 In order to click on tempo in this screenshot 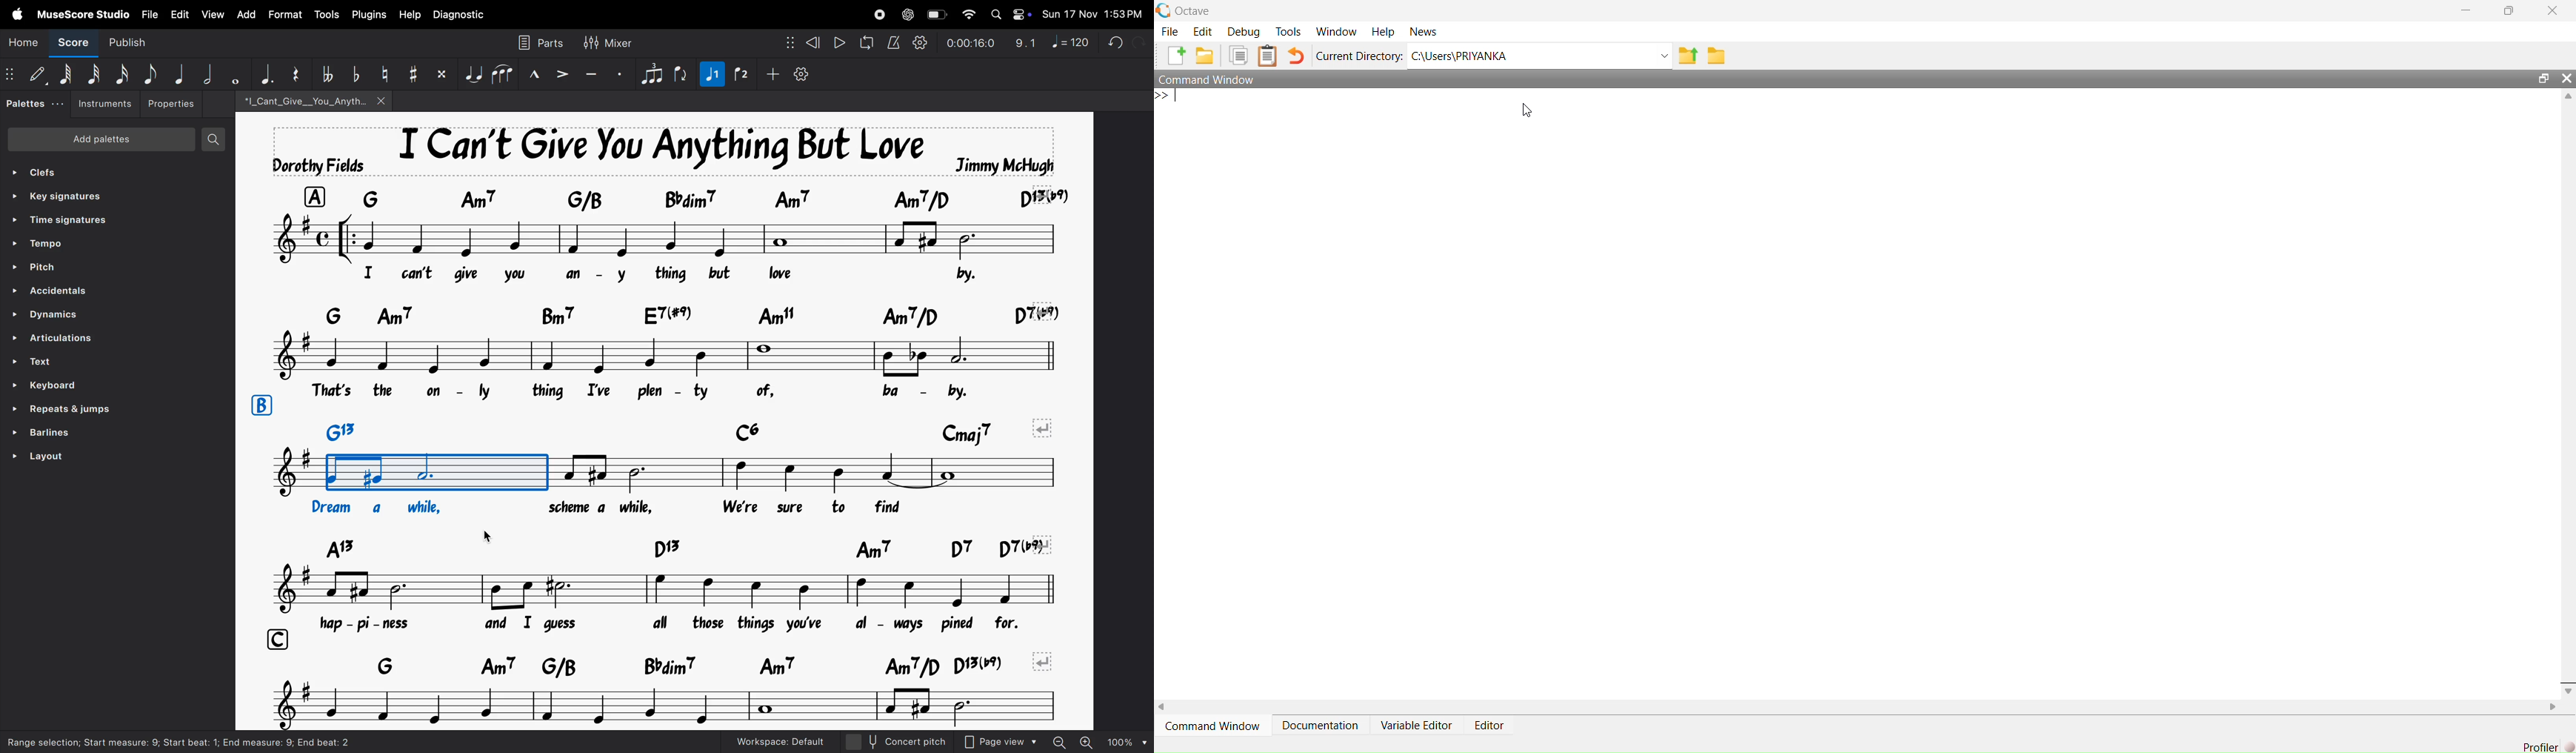, I will do `click(43, 245)`.